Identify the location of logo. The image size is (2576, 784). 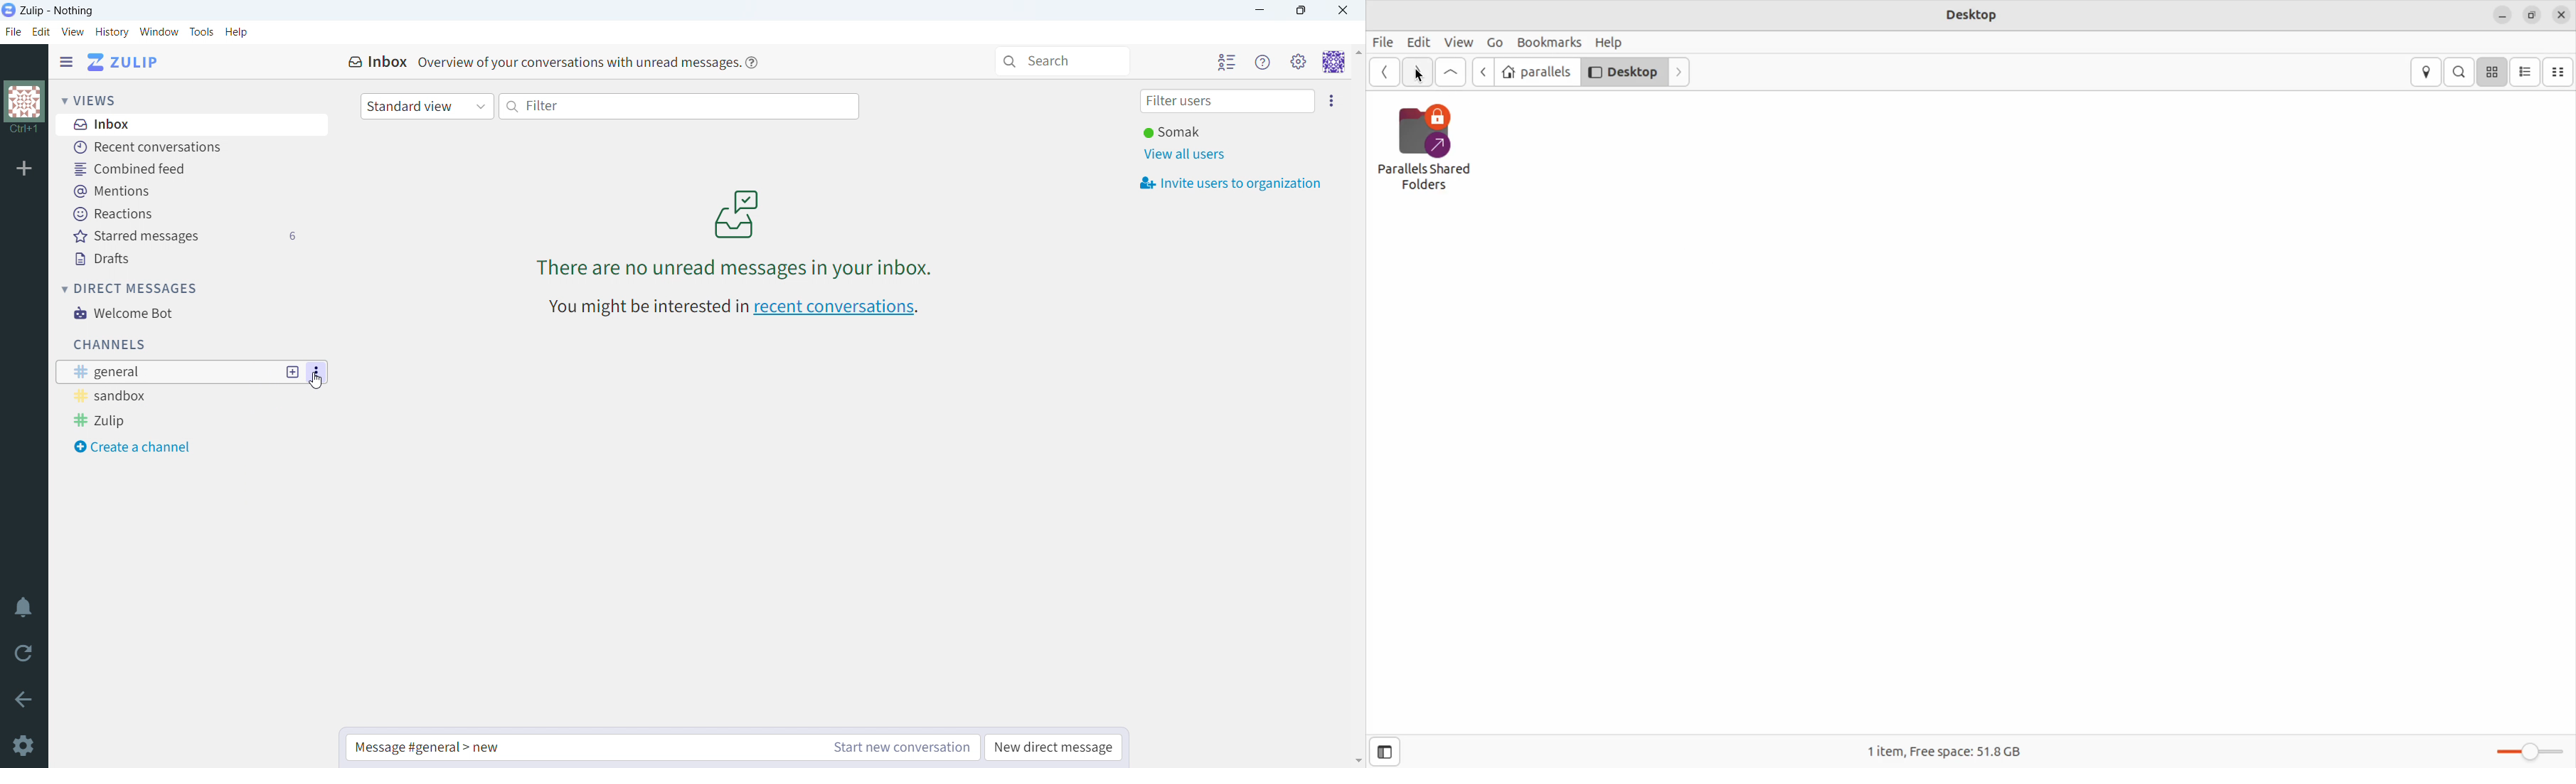
(9, 10).